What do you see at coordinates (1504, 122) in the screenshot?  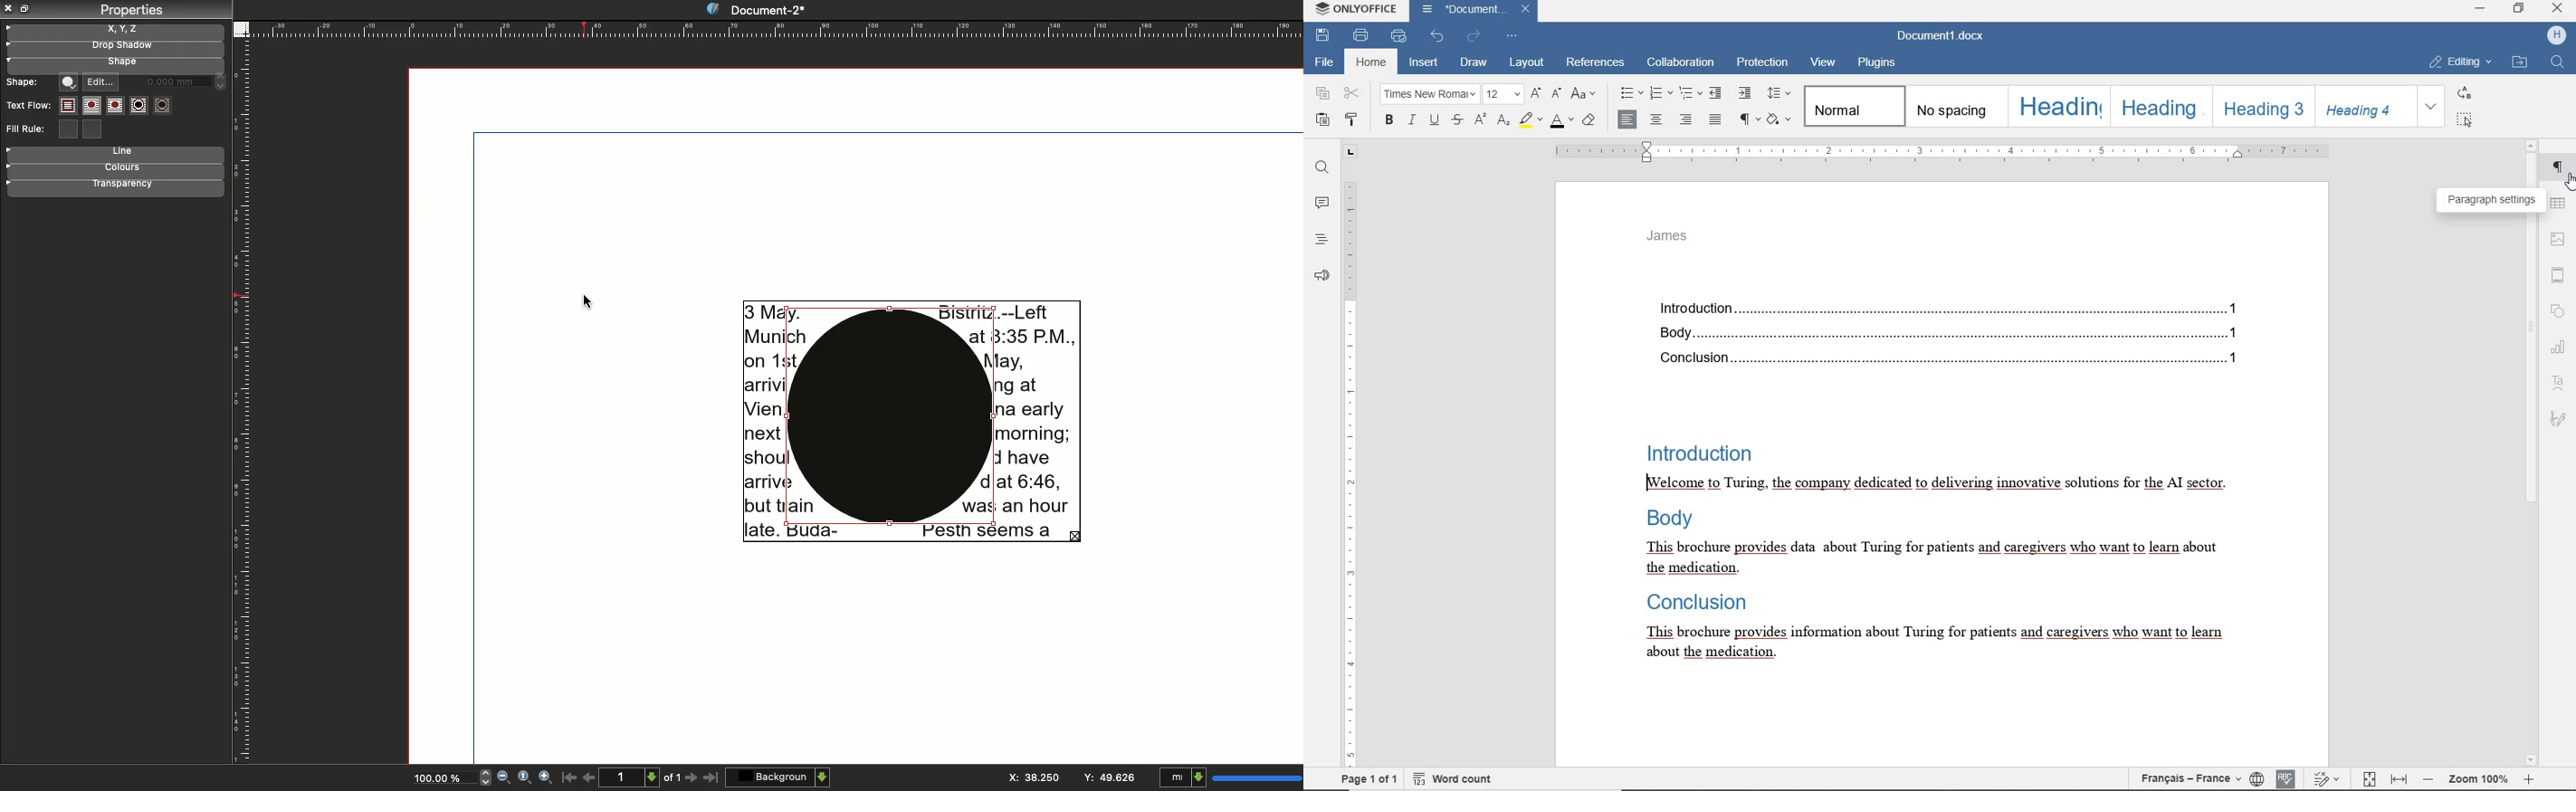 I see `subscript` at bounding box center [1504, 122].